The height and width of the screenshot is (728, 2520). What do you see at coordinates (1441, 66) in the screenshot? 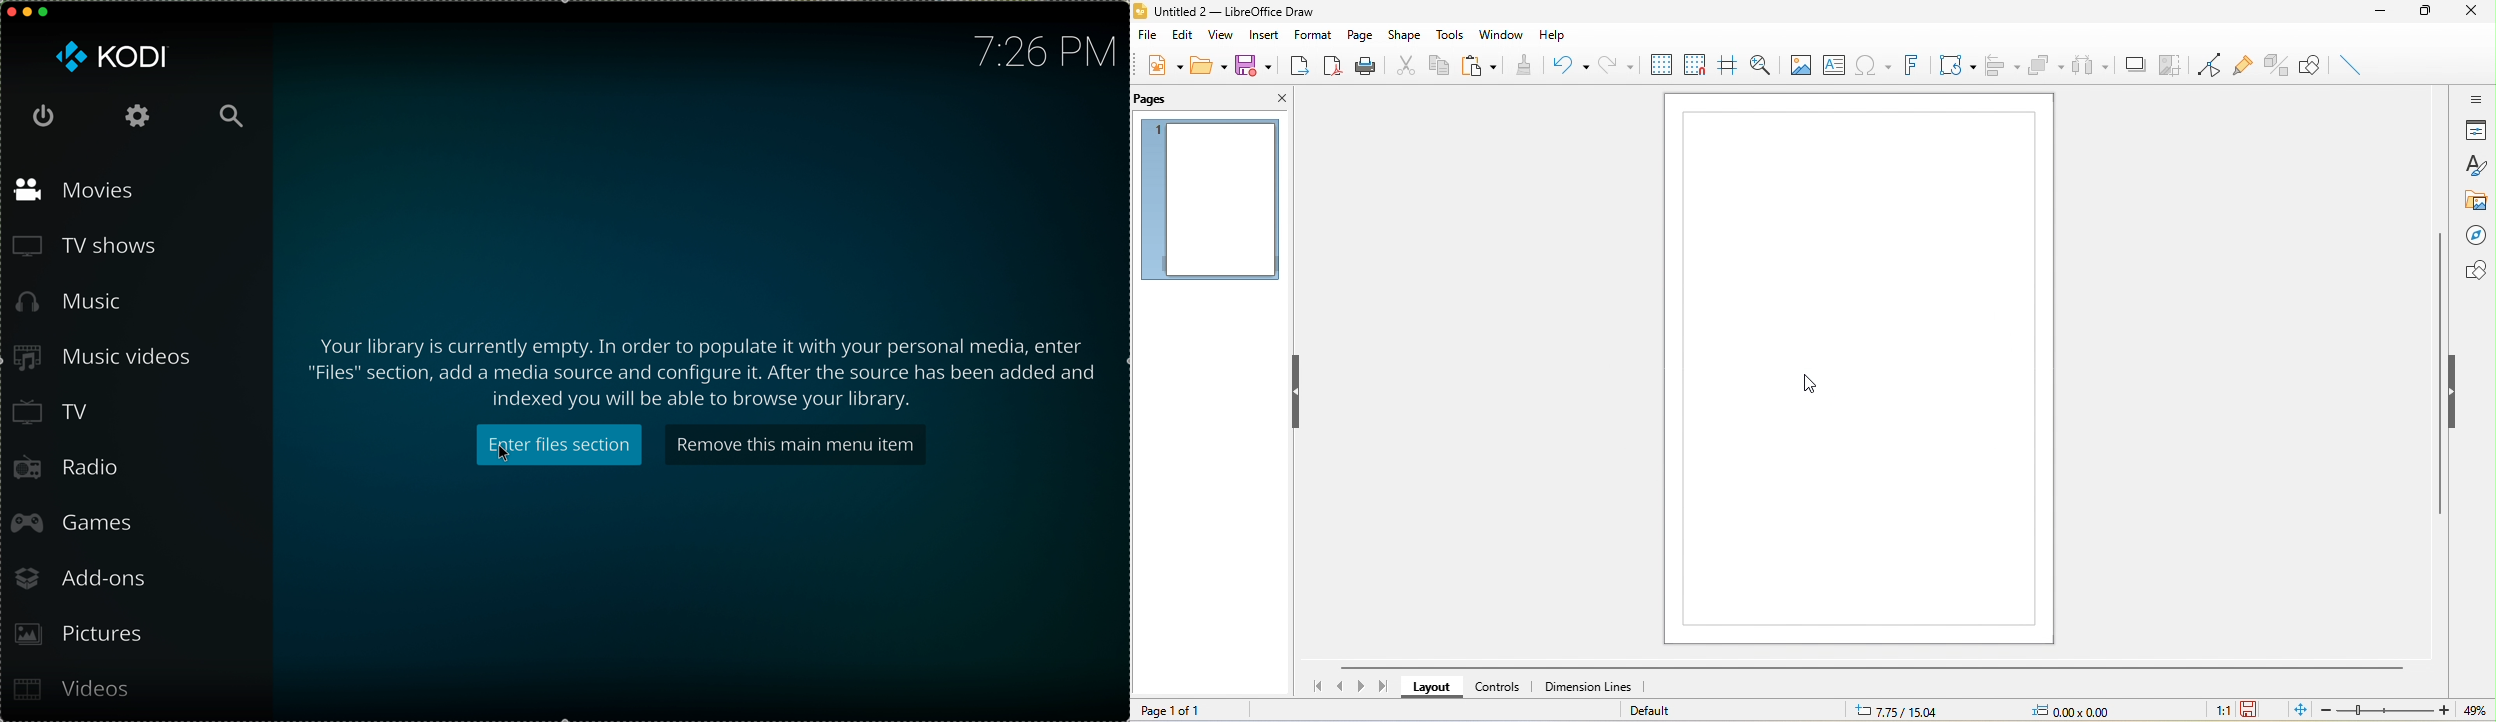
I see `copy ` at bounding box center [1441, 66].